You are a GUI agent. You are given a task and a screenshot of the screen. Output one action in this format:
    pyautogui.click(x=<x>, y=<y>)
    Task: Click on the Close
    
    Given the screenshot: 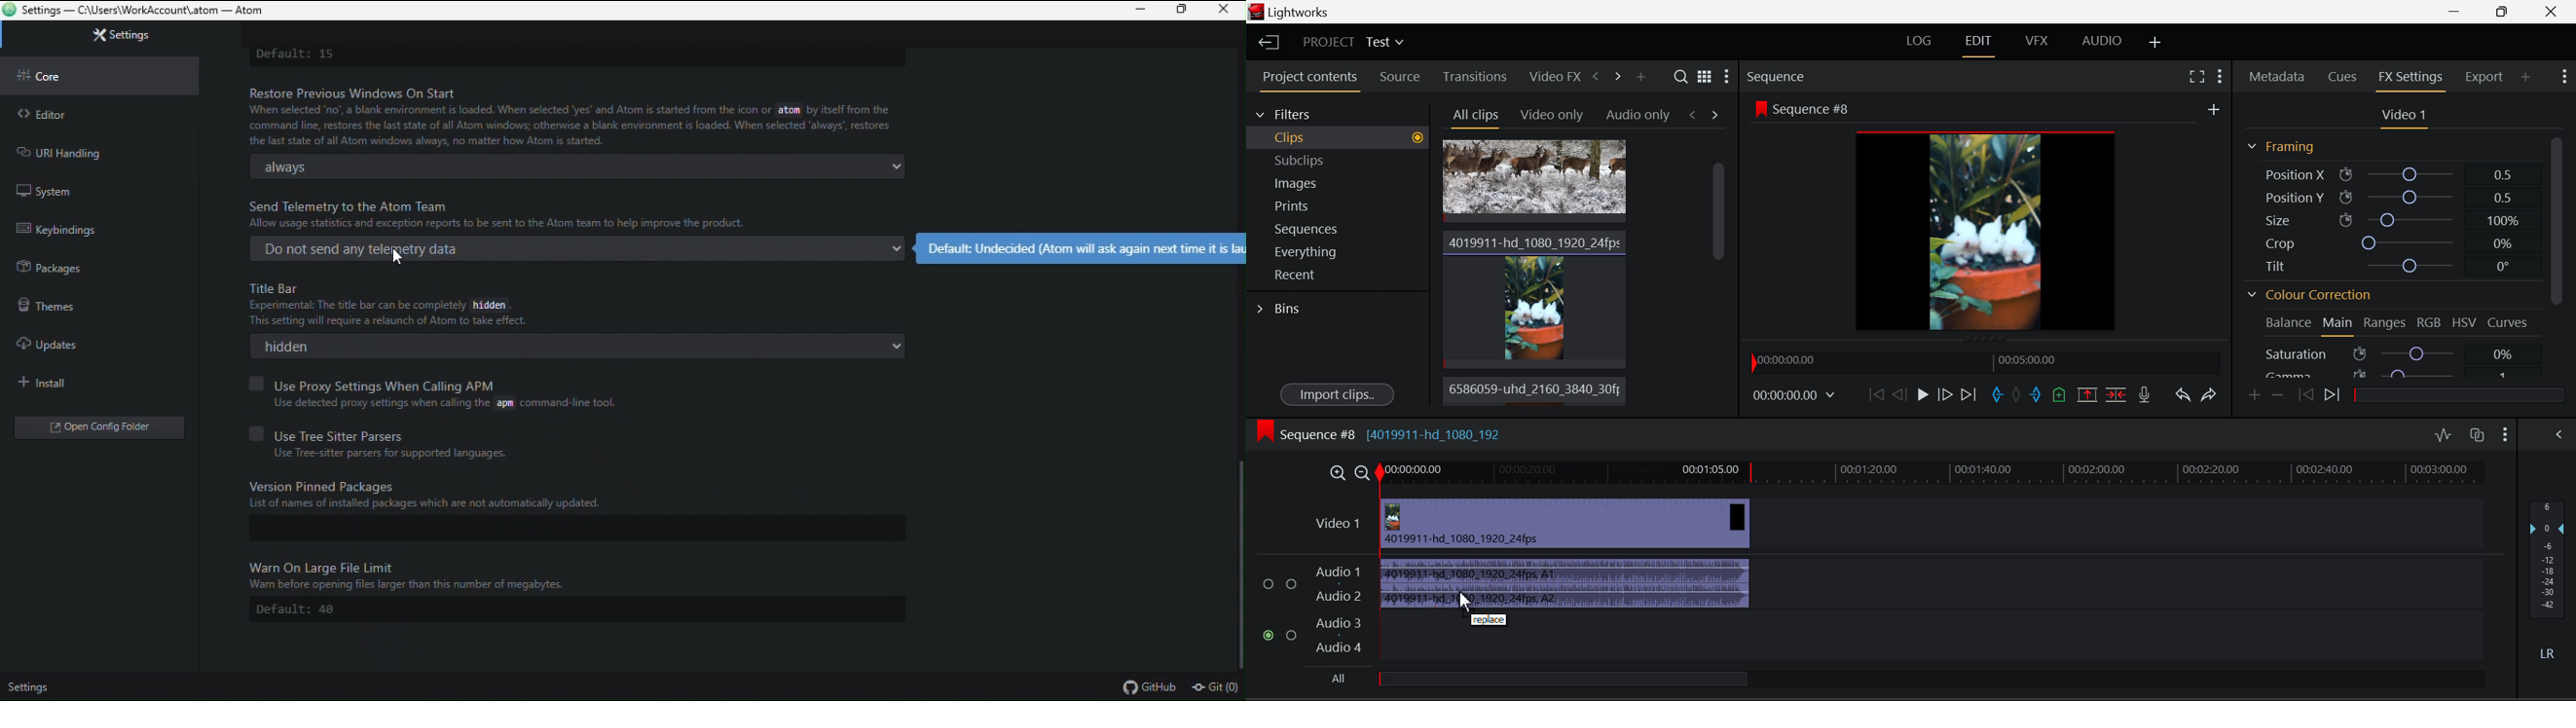 What is the action you would take?
    pyautogui.click(x=2551, y=12)
    